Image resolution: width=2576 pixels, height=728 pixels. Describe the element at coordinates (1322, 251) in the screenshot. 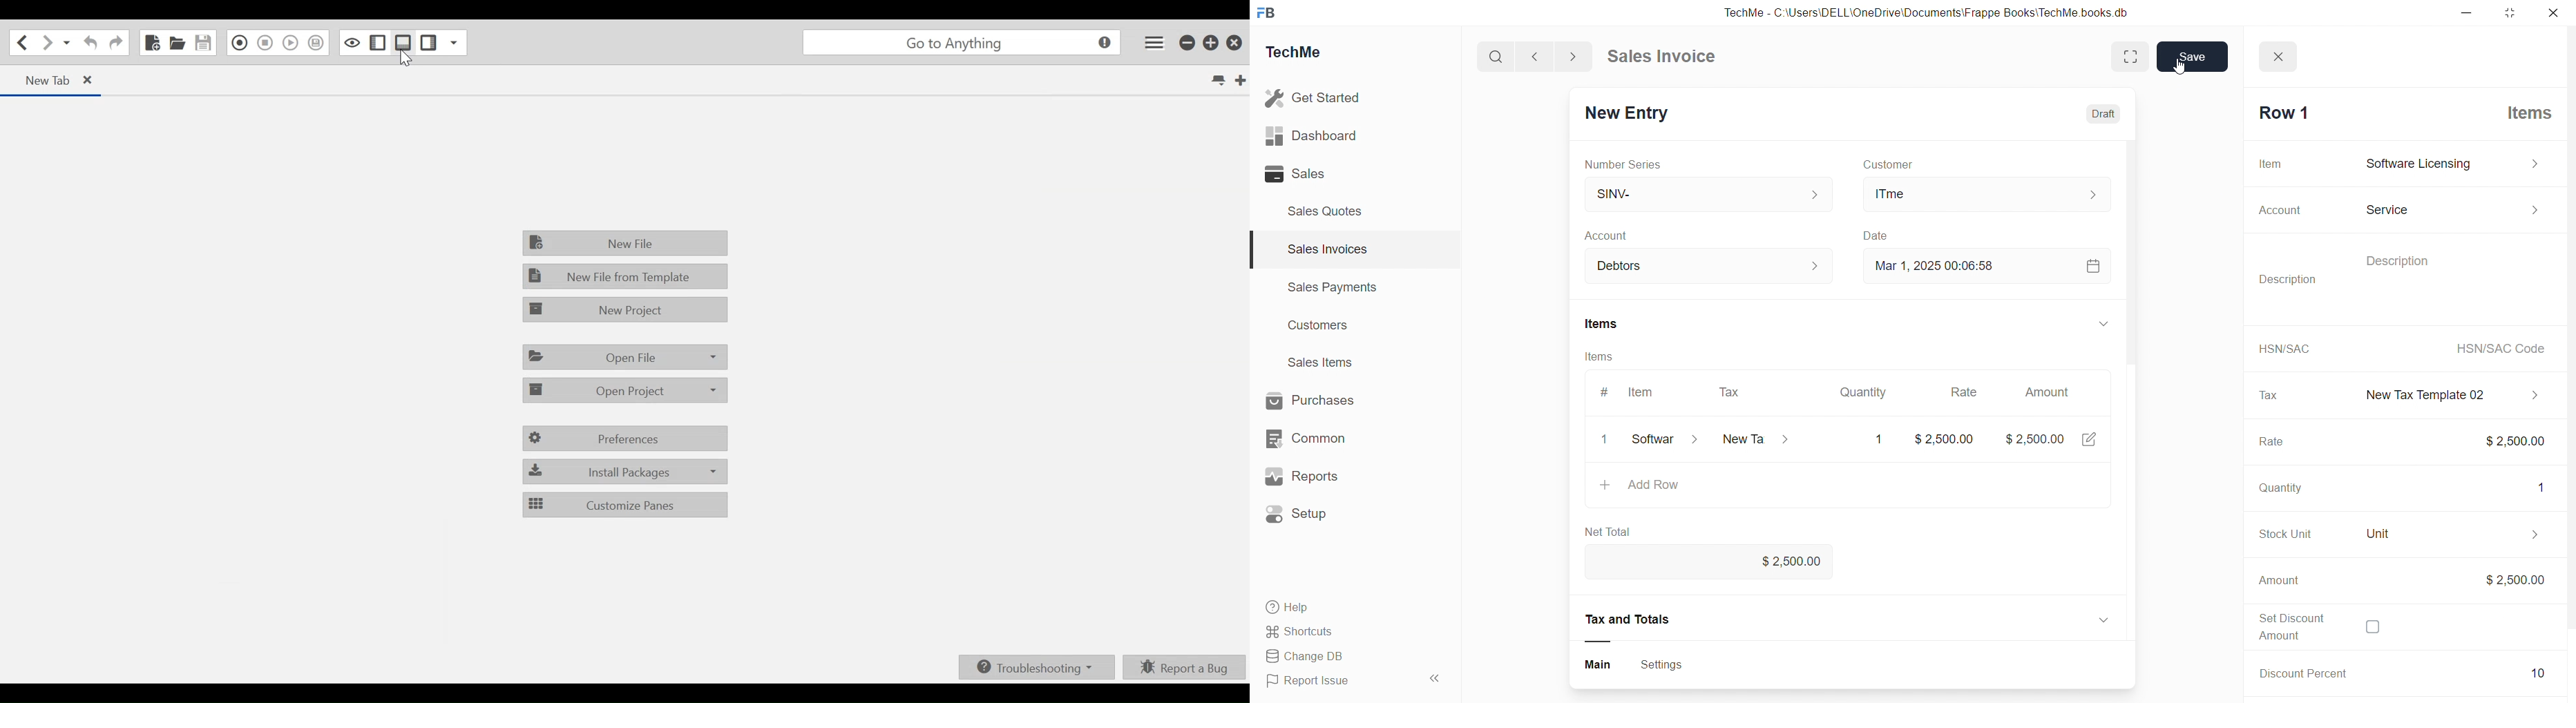

I see `Sales Invoices` at that location.